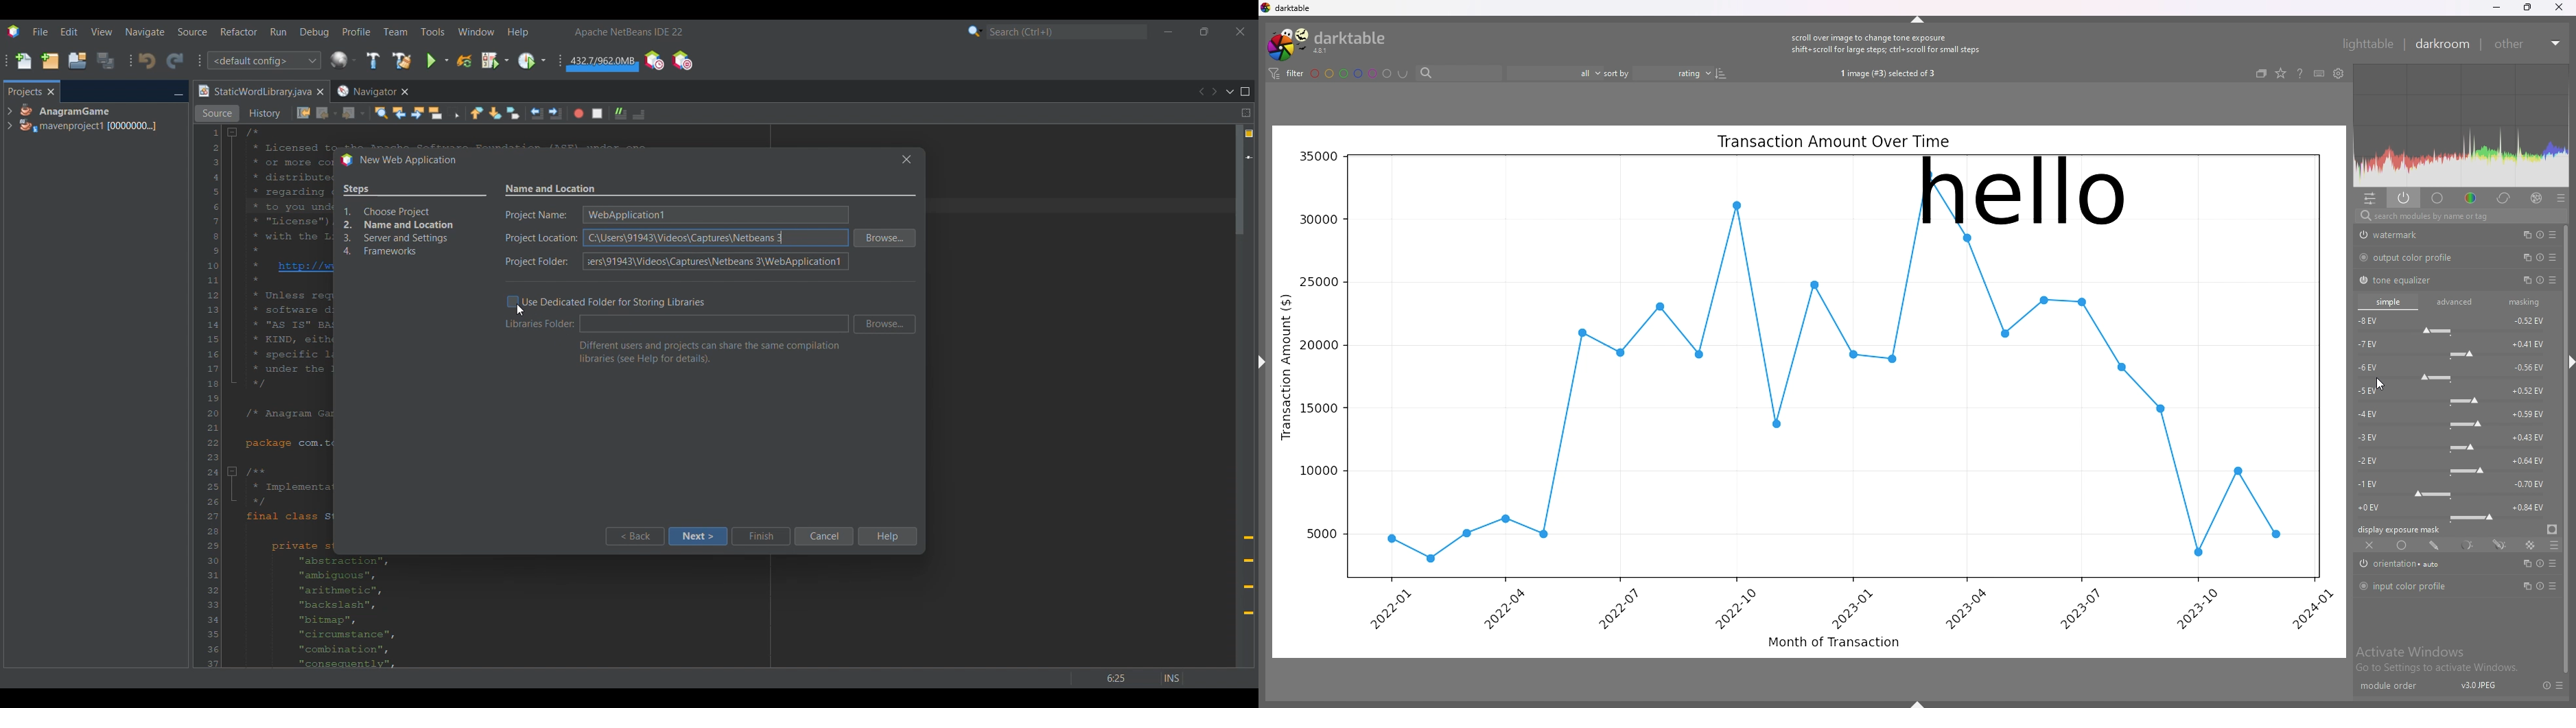 The width and height of the screenshot is (2576, 728). I want to click on swtich off/on, so click(2362, 235).